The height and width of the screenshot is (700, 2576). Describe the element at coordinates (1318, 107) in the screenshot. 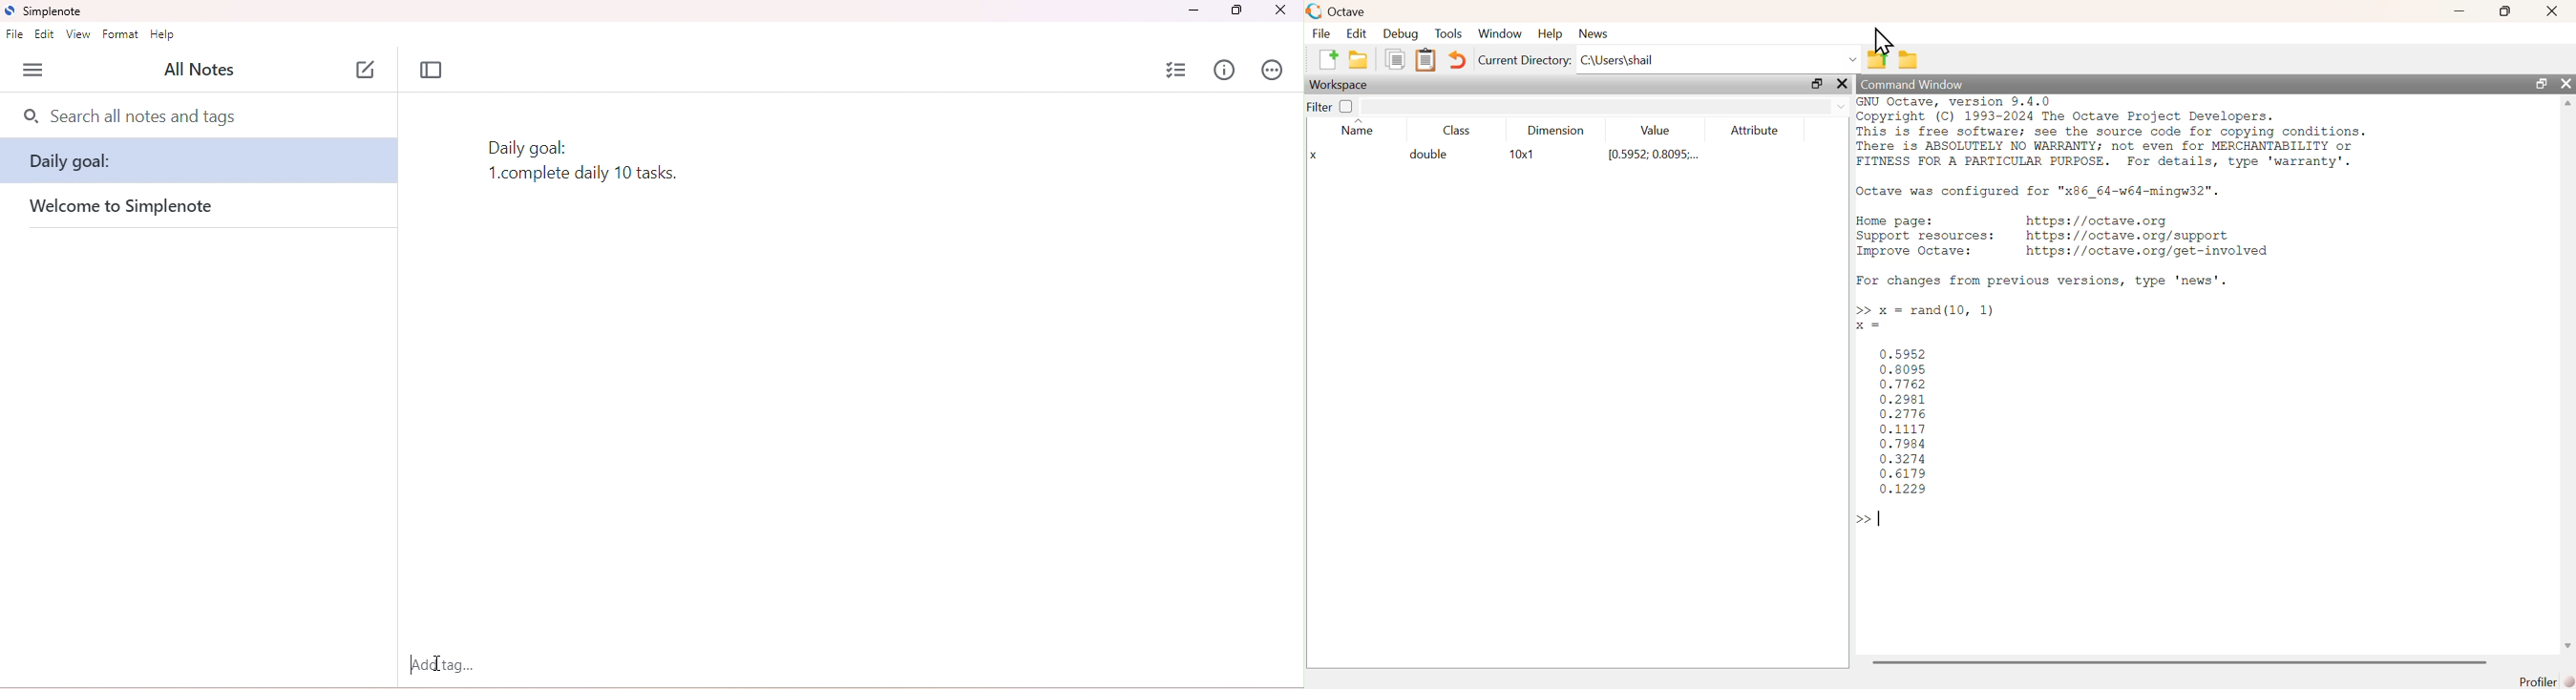

I see `filter` at that location.